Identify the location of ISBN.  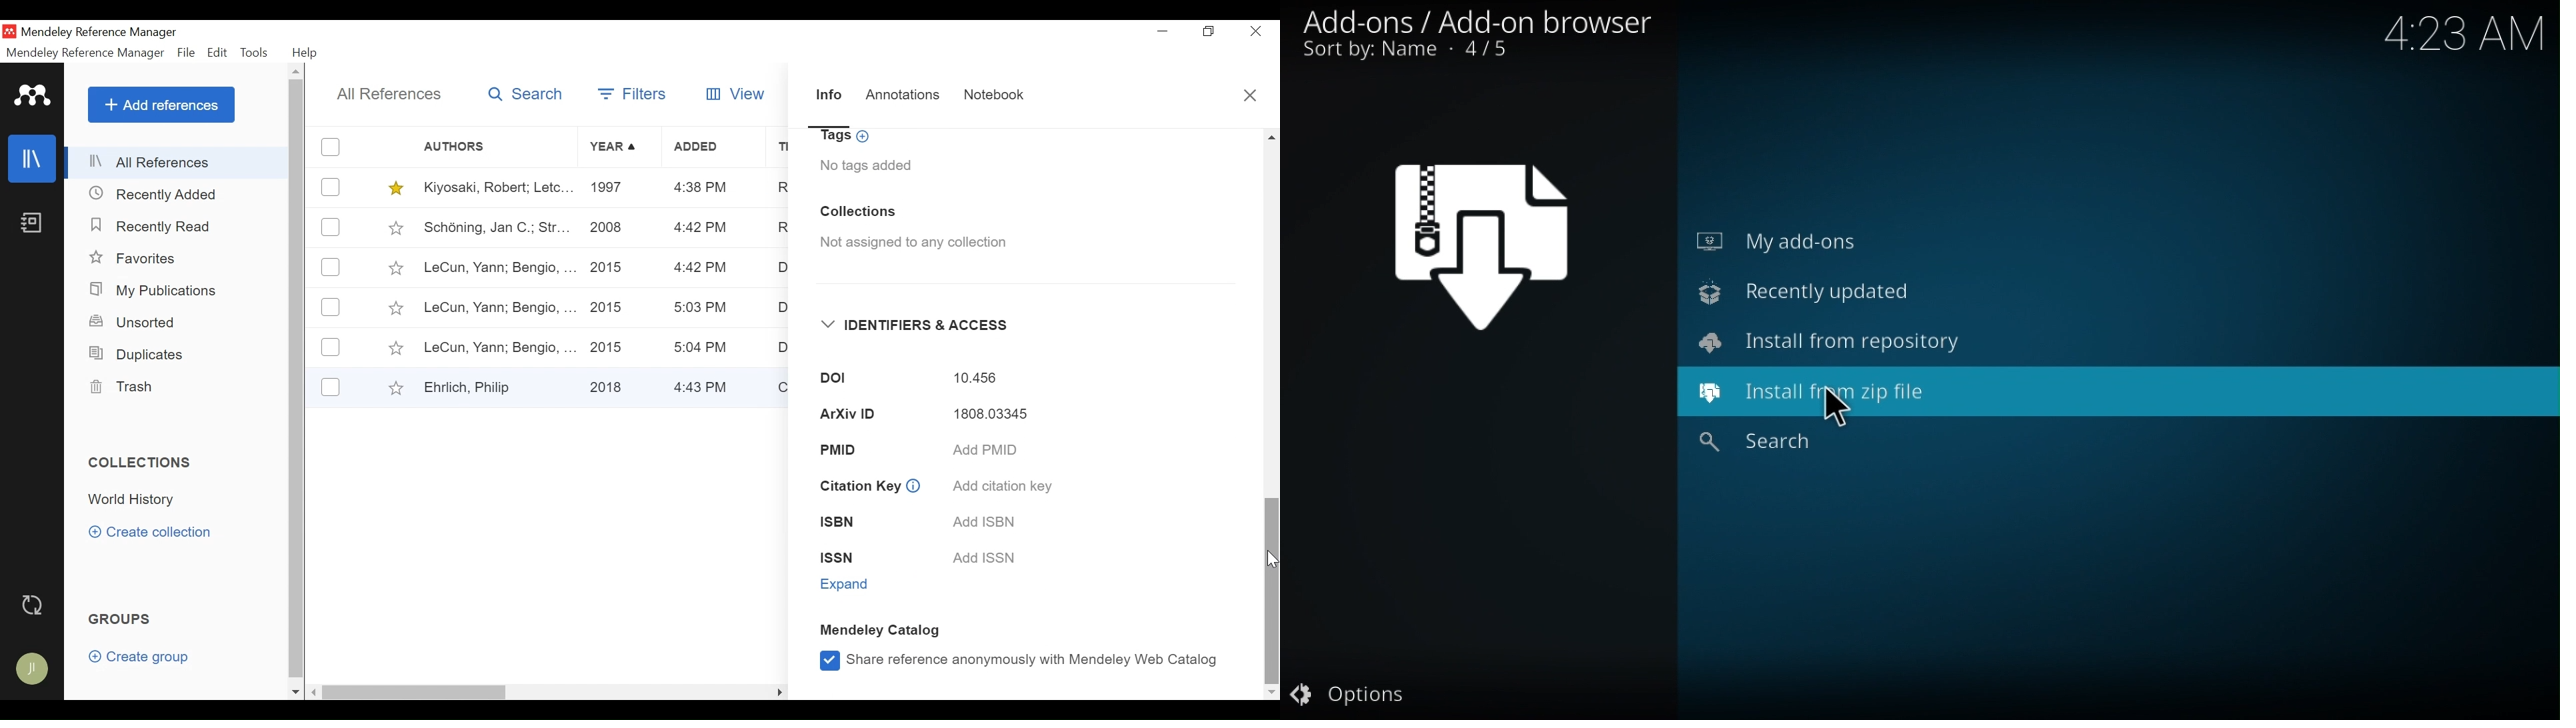
(846, 523).